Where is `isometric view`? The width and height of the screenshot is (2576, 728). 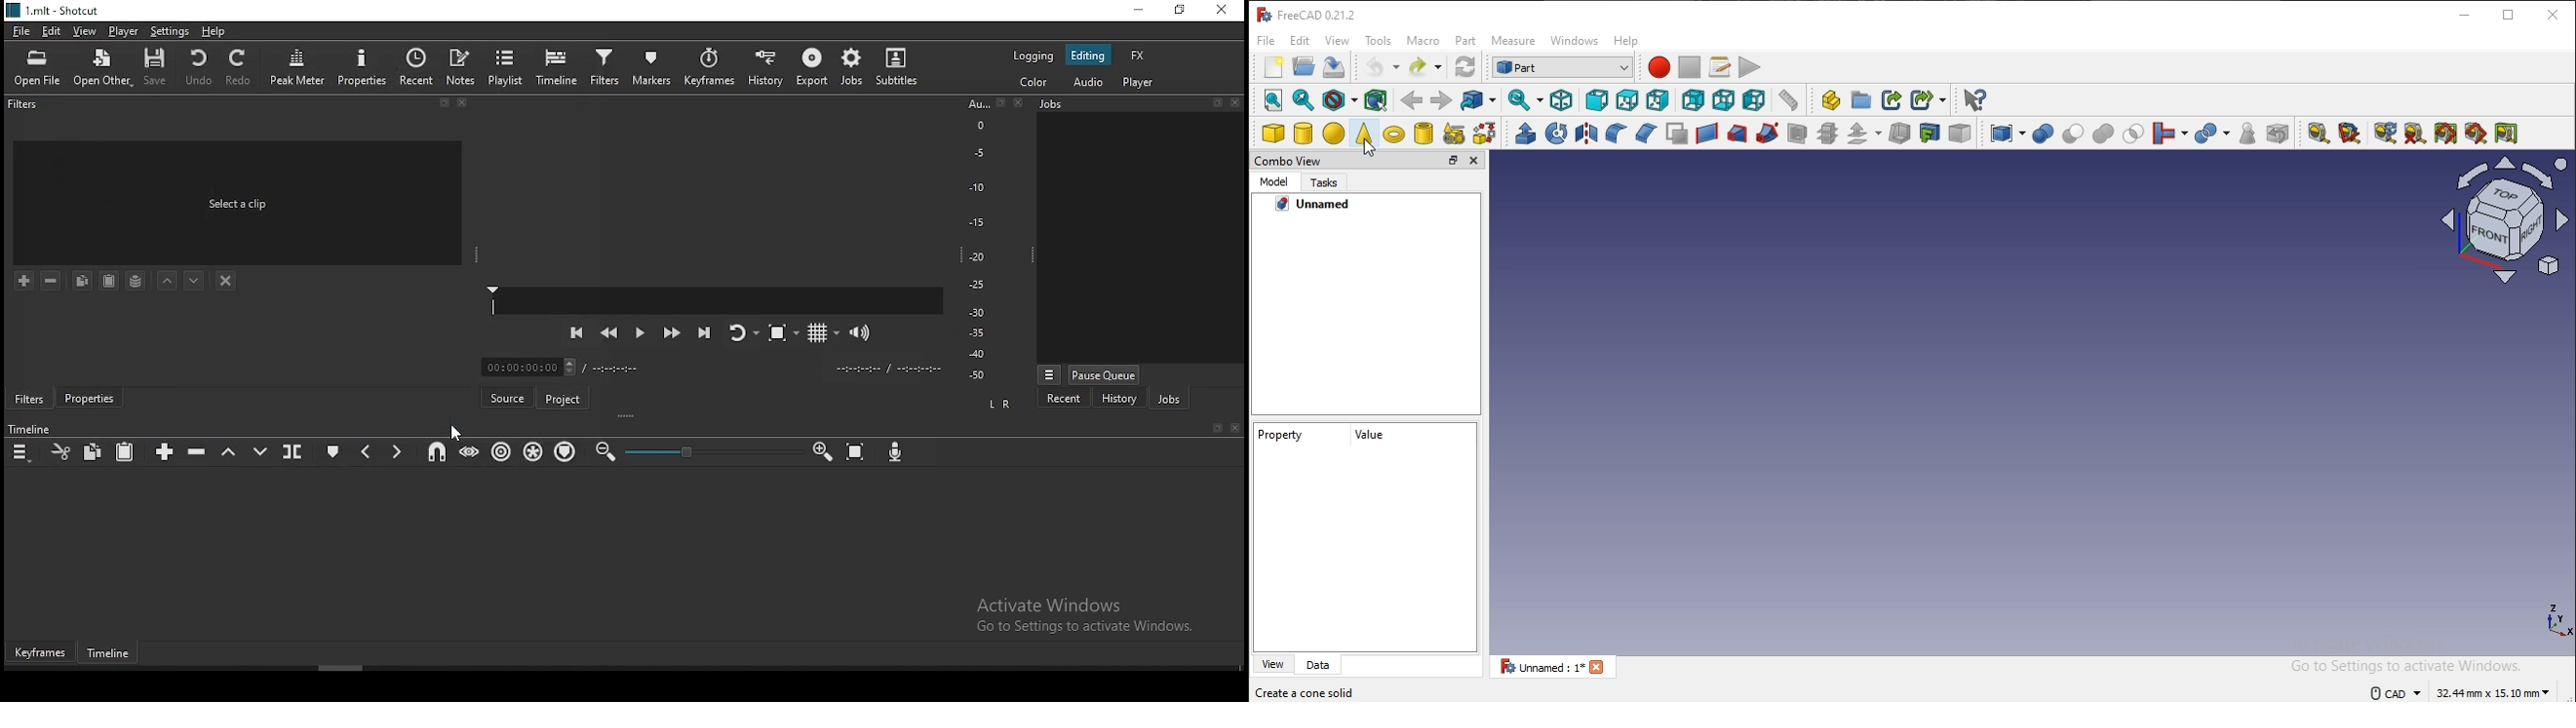
isometric view is located at coordinates (1561, 100).